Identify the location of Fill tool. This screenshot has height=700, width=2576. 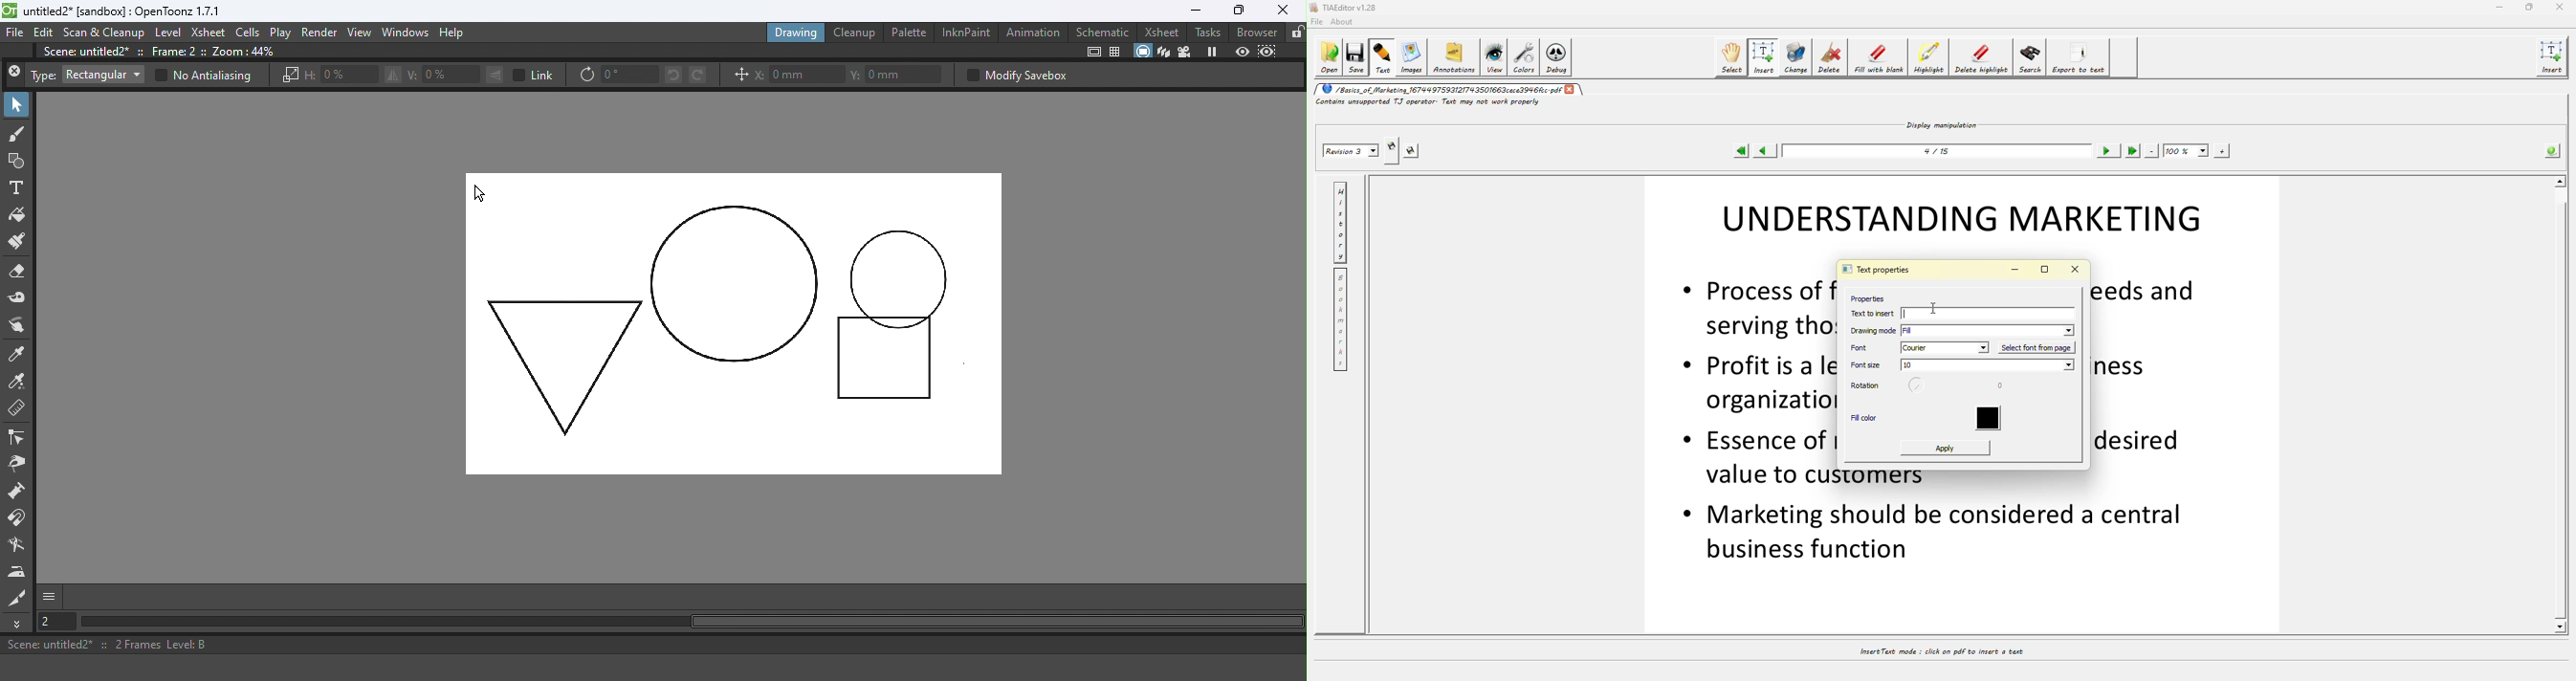
(18, 215).